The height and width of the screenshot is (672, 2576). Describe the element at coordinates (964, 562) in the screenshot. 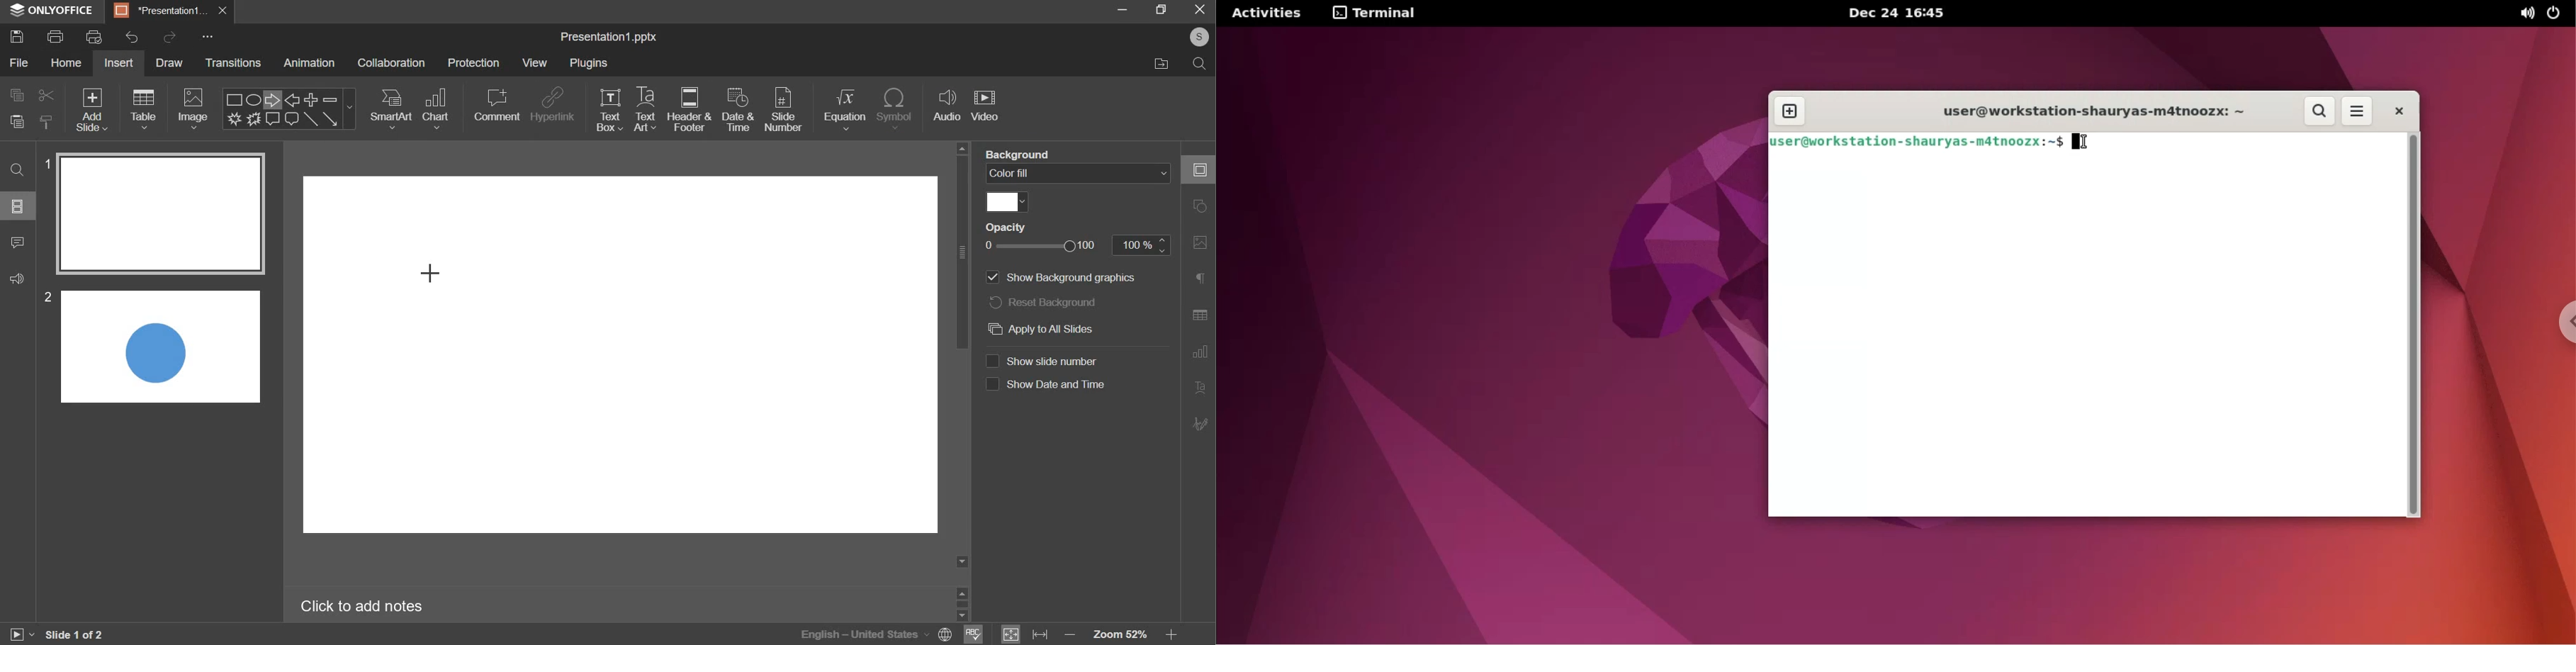

I see `scroll down` at that location.